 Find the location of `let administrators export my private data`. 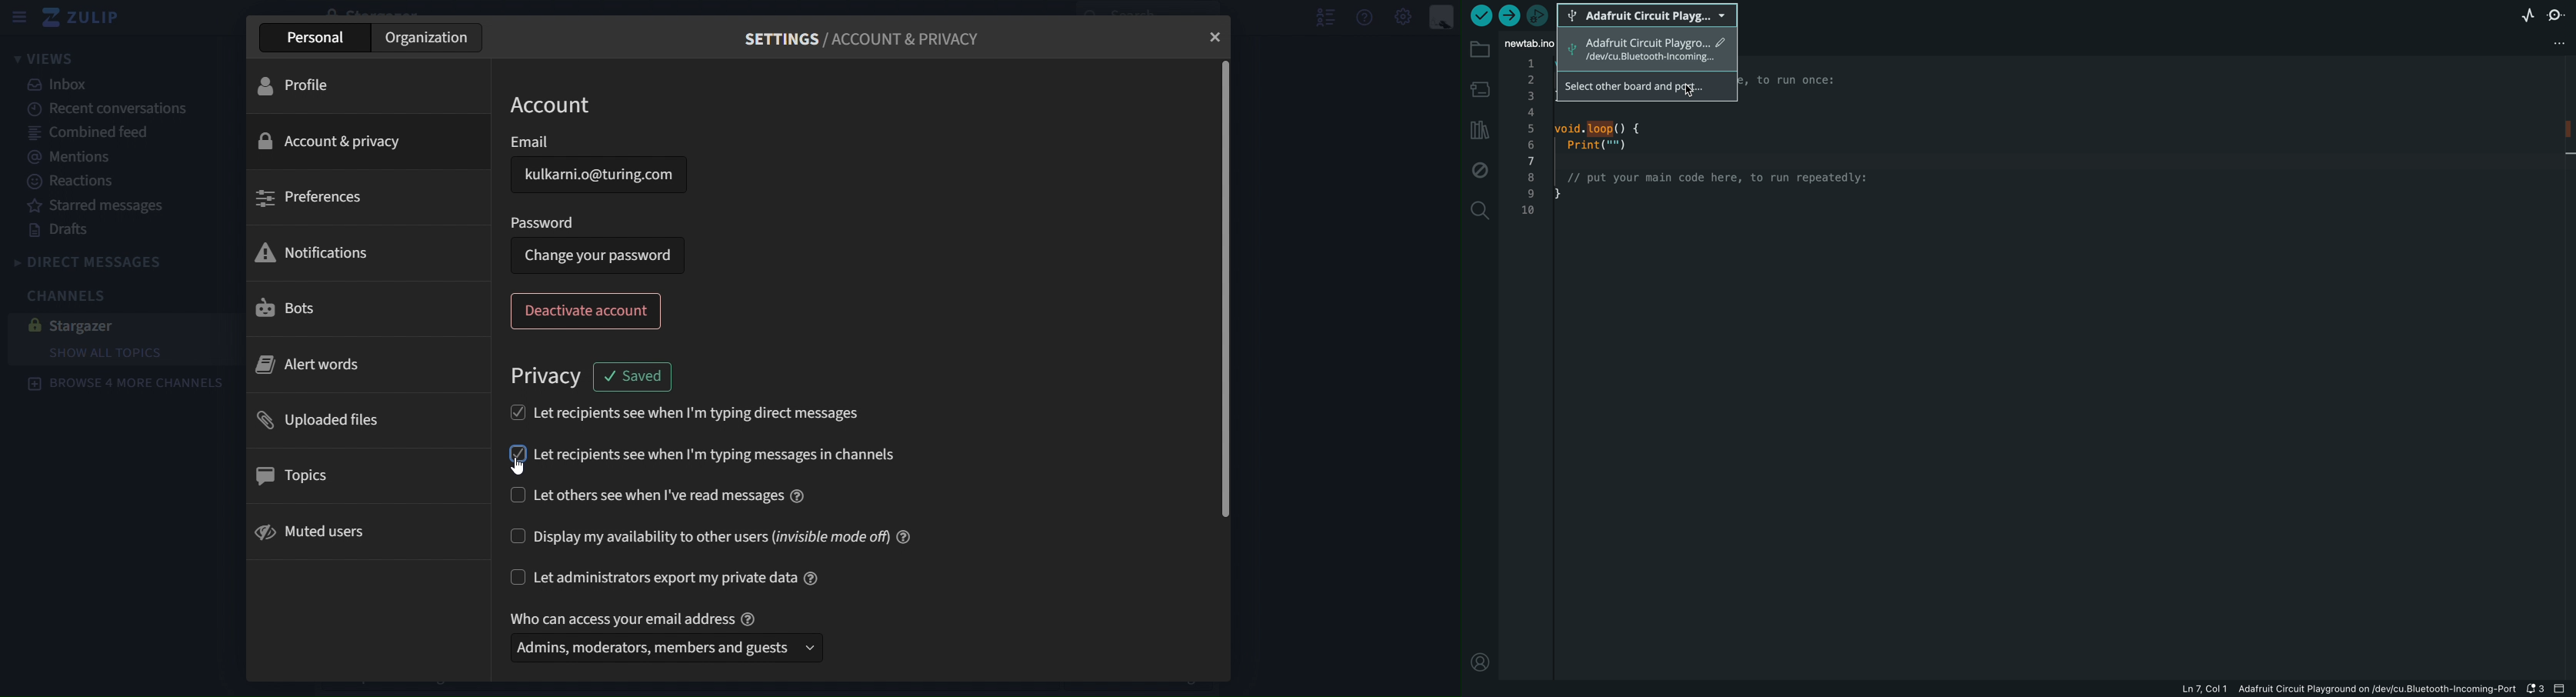

let administrators export my private data is located at coordinates (661, 579).